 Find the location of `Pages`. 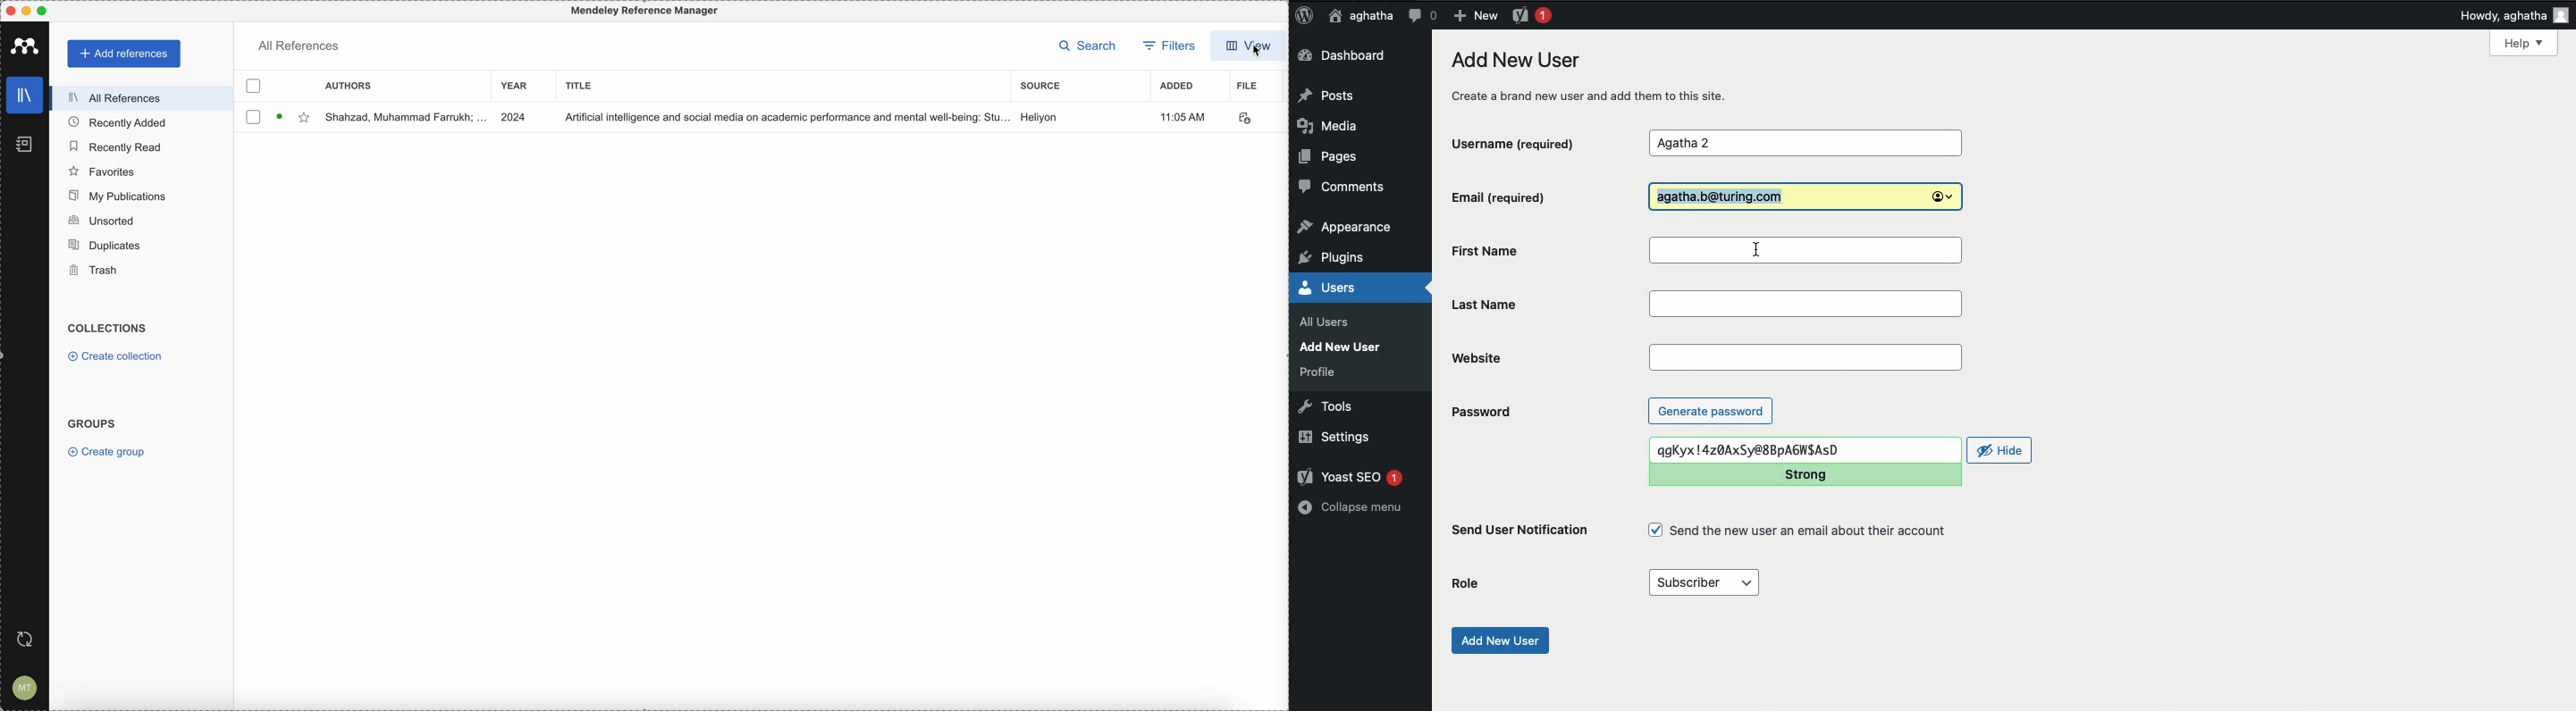

Pages is located at coordinates (1334, 160).